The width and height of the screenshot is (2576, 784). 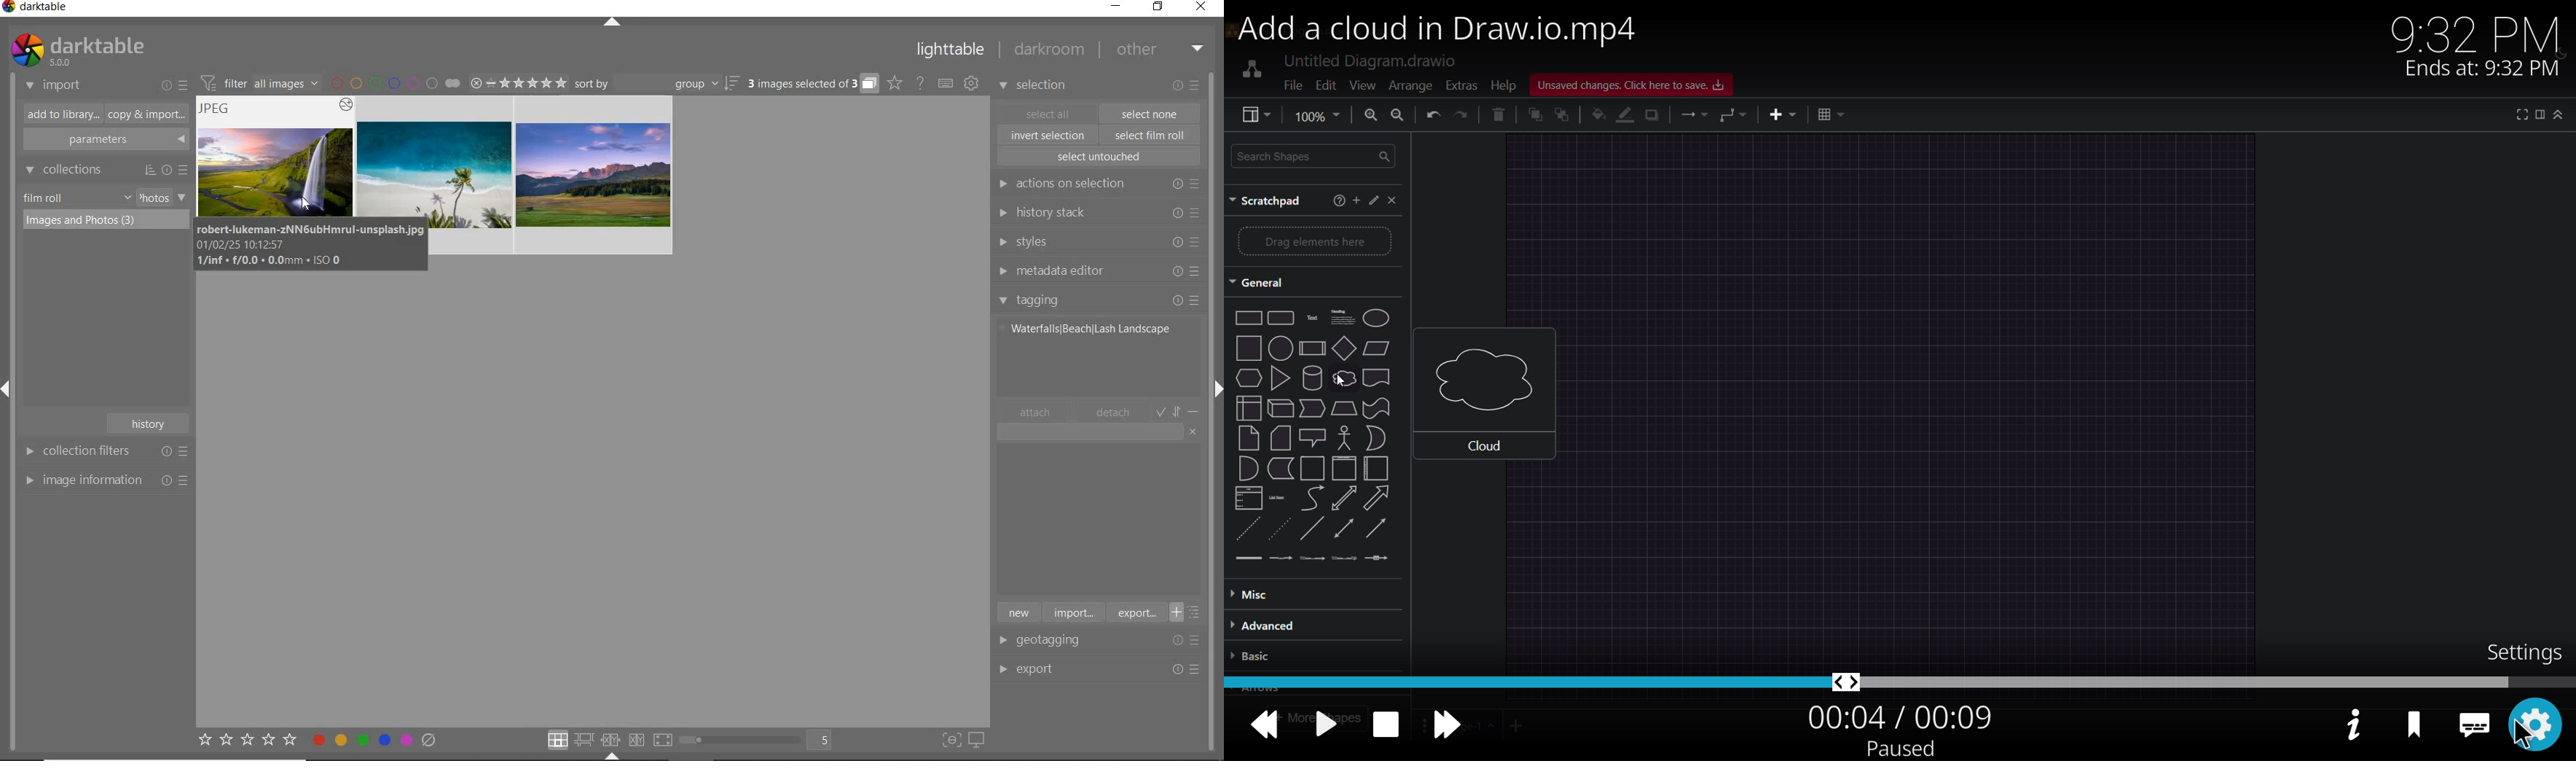 What do you see at coordinates (2521, 649) in the screenshot?
I see `setting` at bounding box center [2521, 649].